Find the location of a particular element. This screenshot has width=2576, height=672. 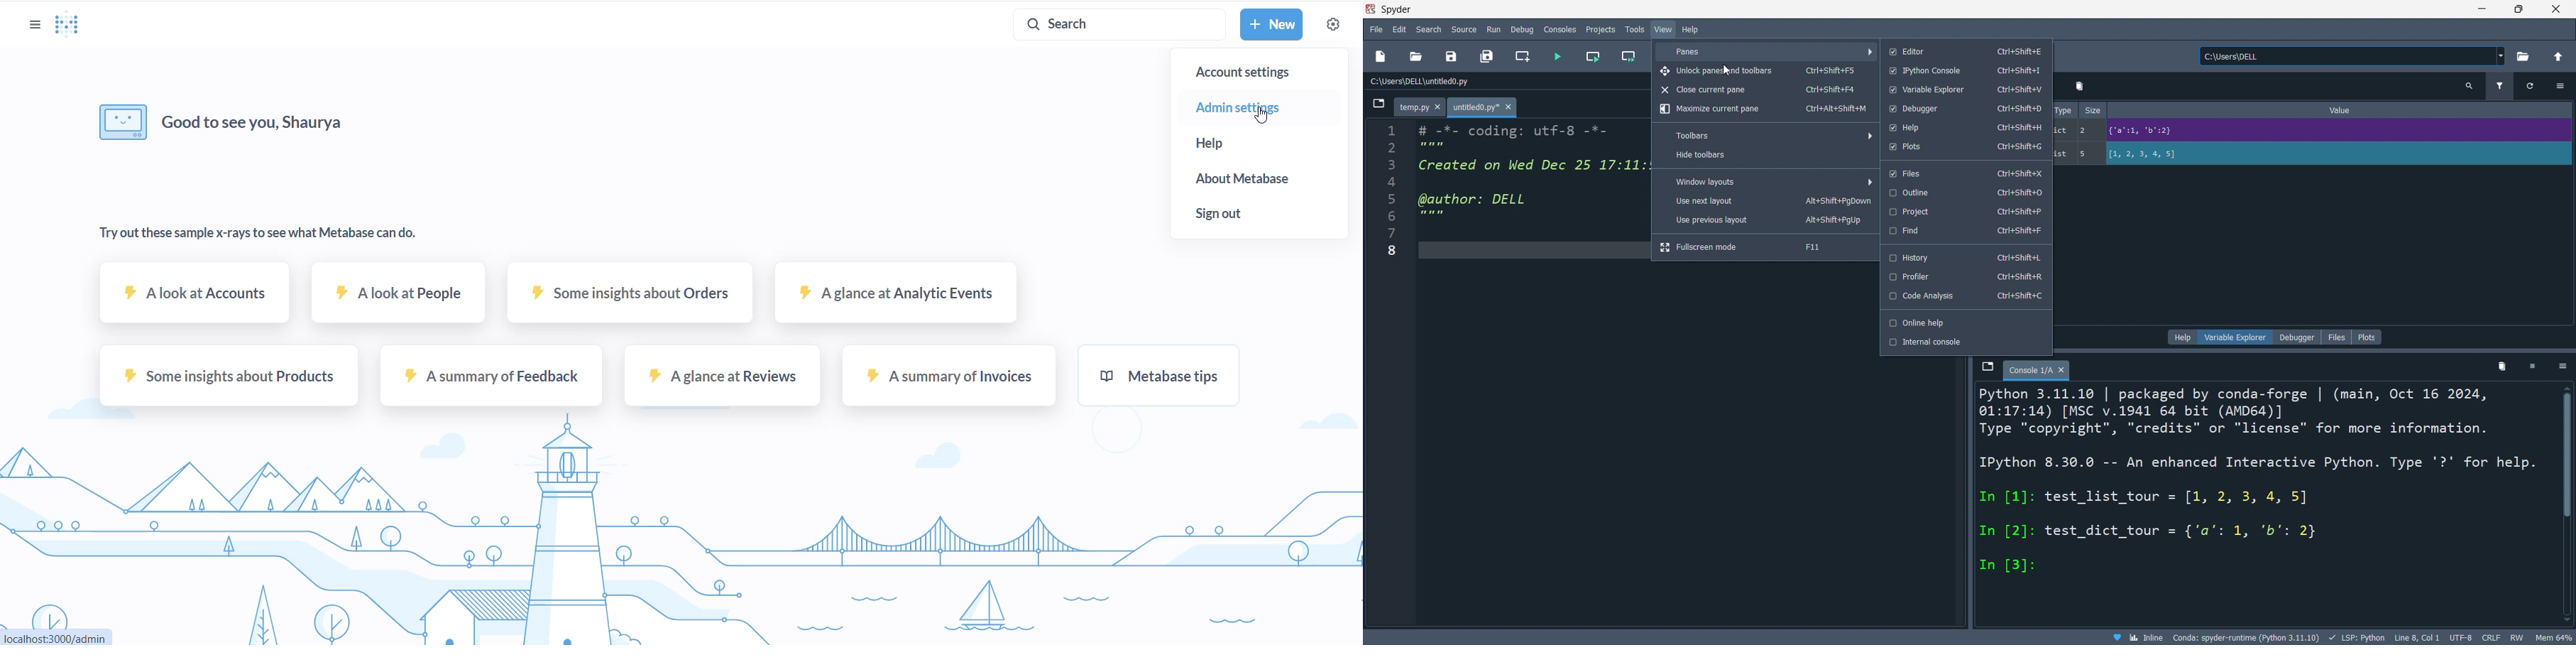

maximize is located at coordinates (2519, 8).